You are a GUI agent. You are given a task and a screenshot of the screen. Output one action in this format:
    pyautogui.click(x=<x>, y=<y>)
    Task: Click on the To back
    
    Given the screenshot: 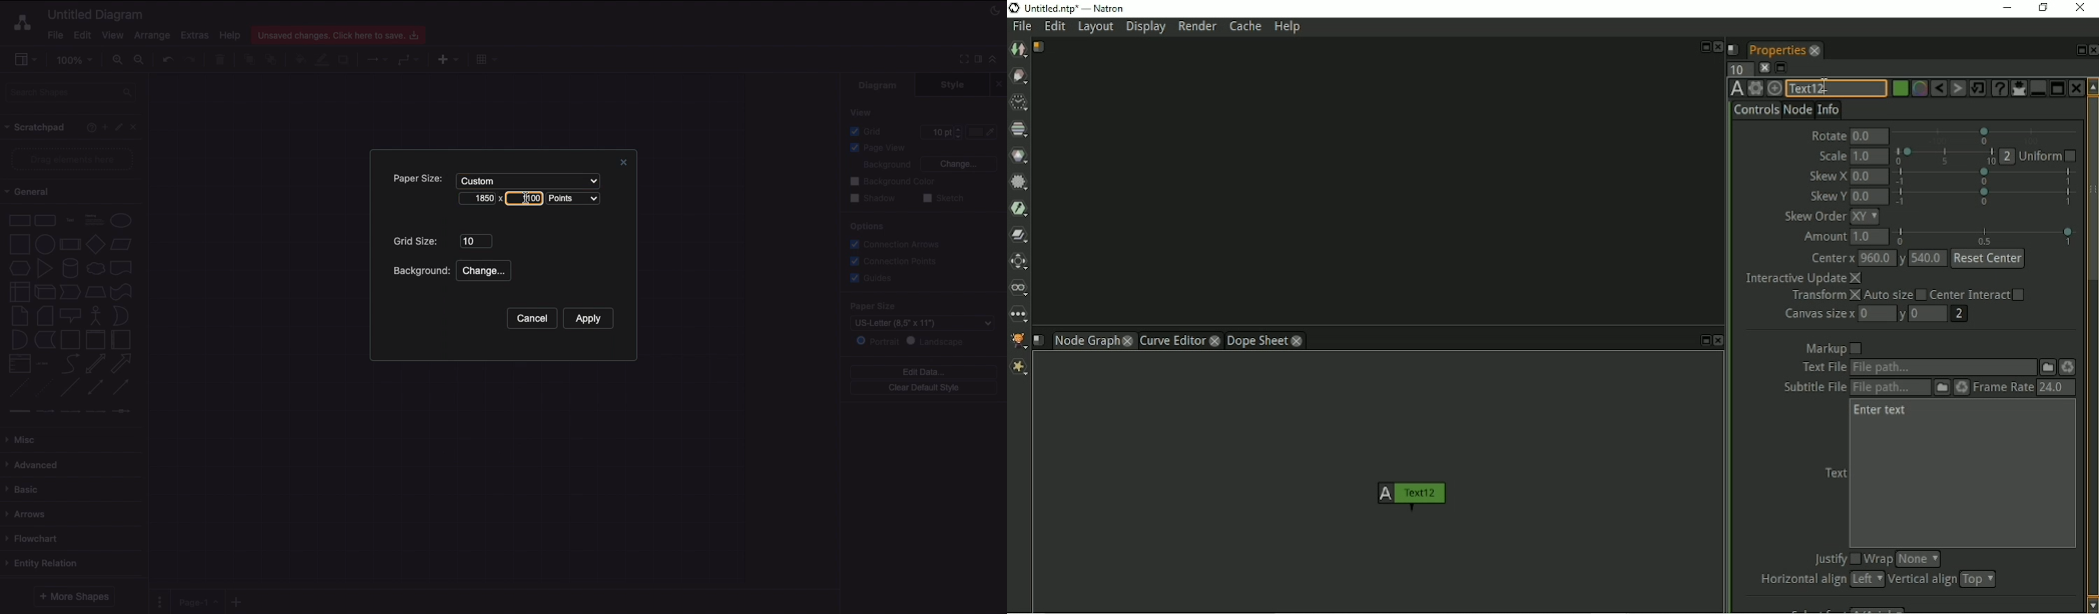 What is the action you would take?
    pyautogui.click(x=273, y=59)
    